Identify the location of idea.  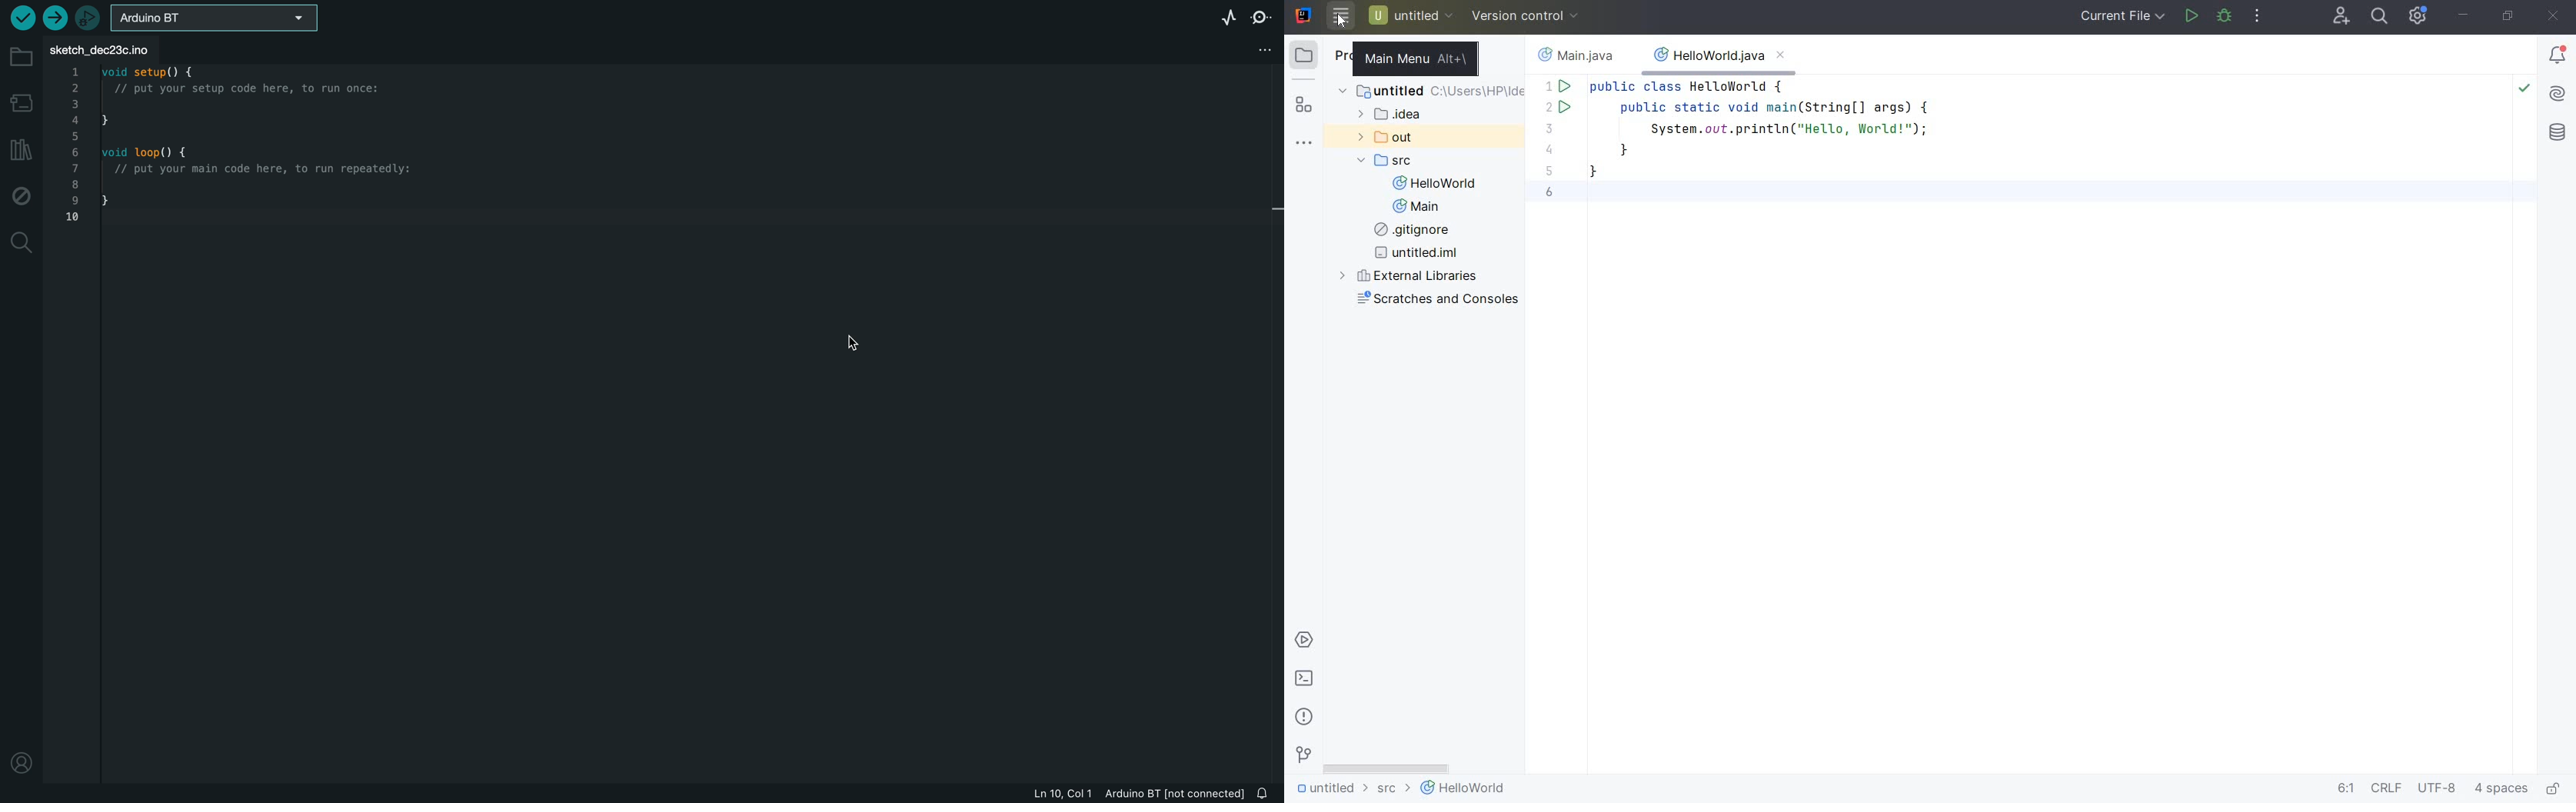
(1406, 115).